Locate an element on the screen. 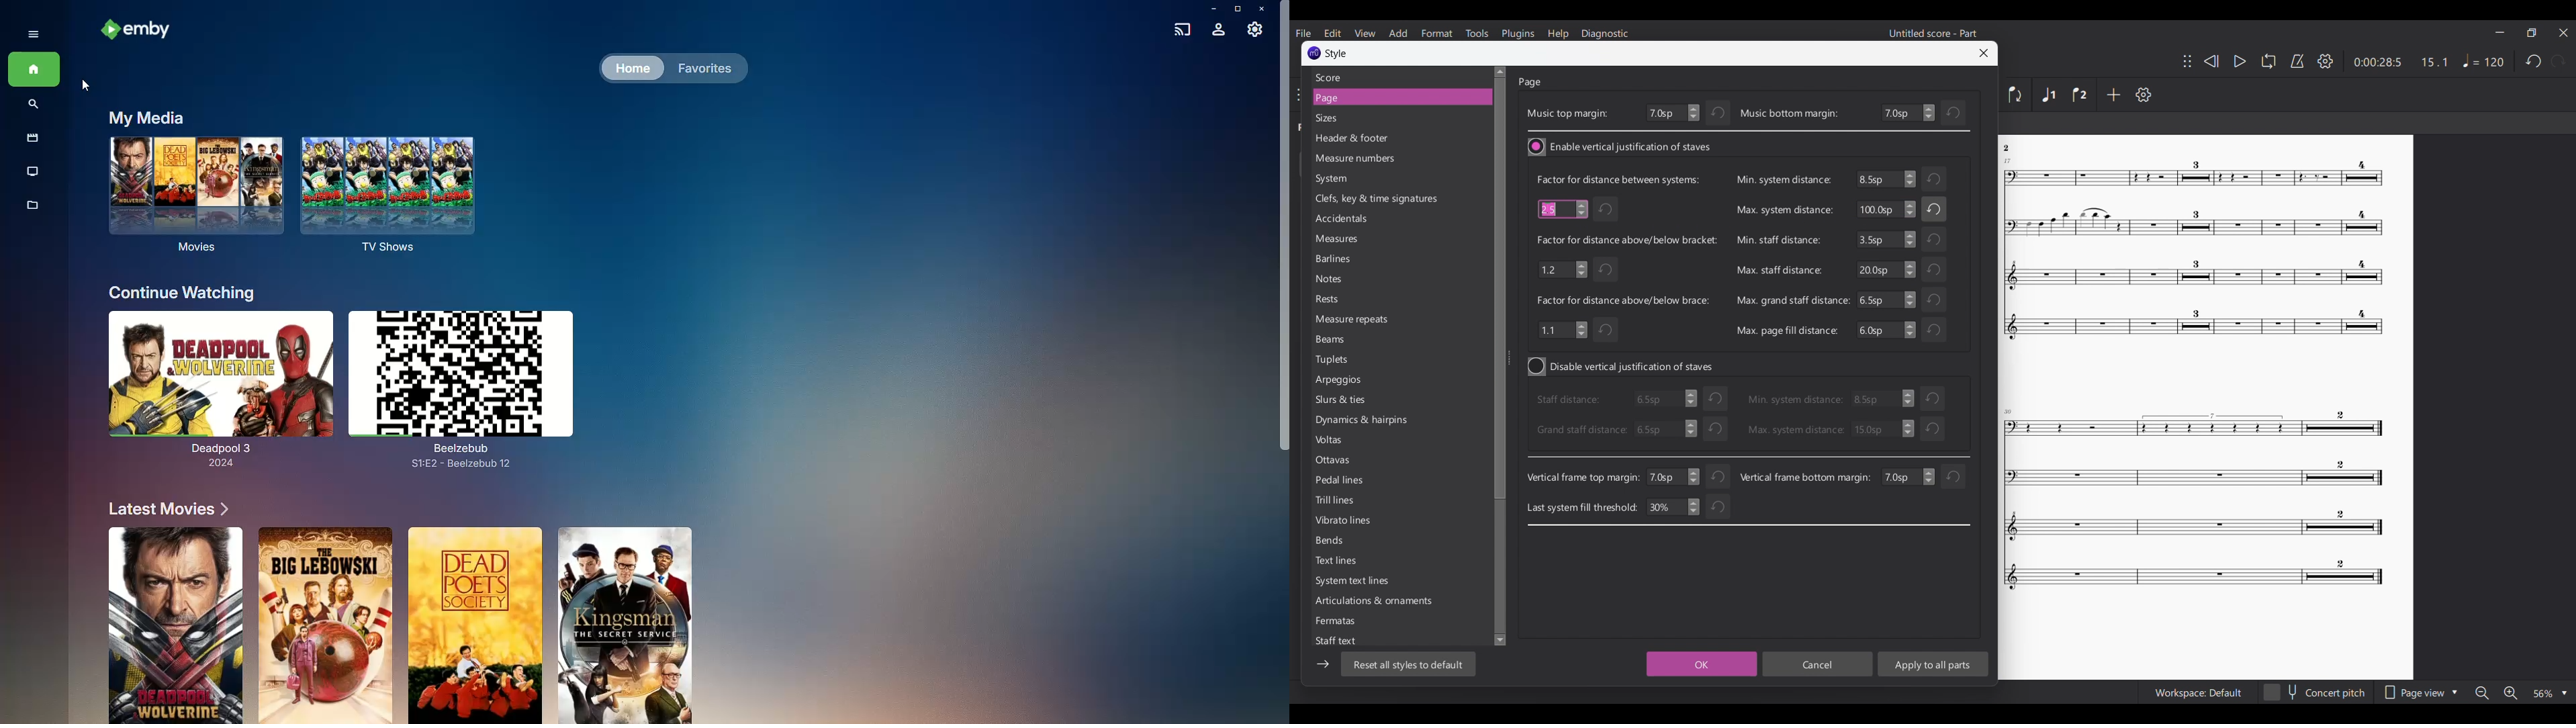 The height and width of the screenshot is (728, 2576). Reset to default is located at coordinates (1408, 664).